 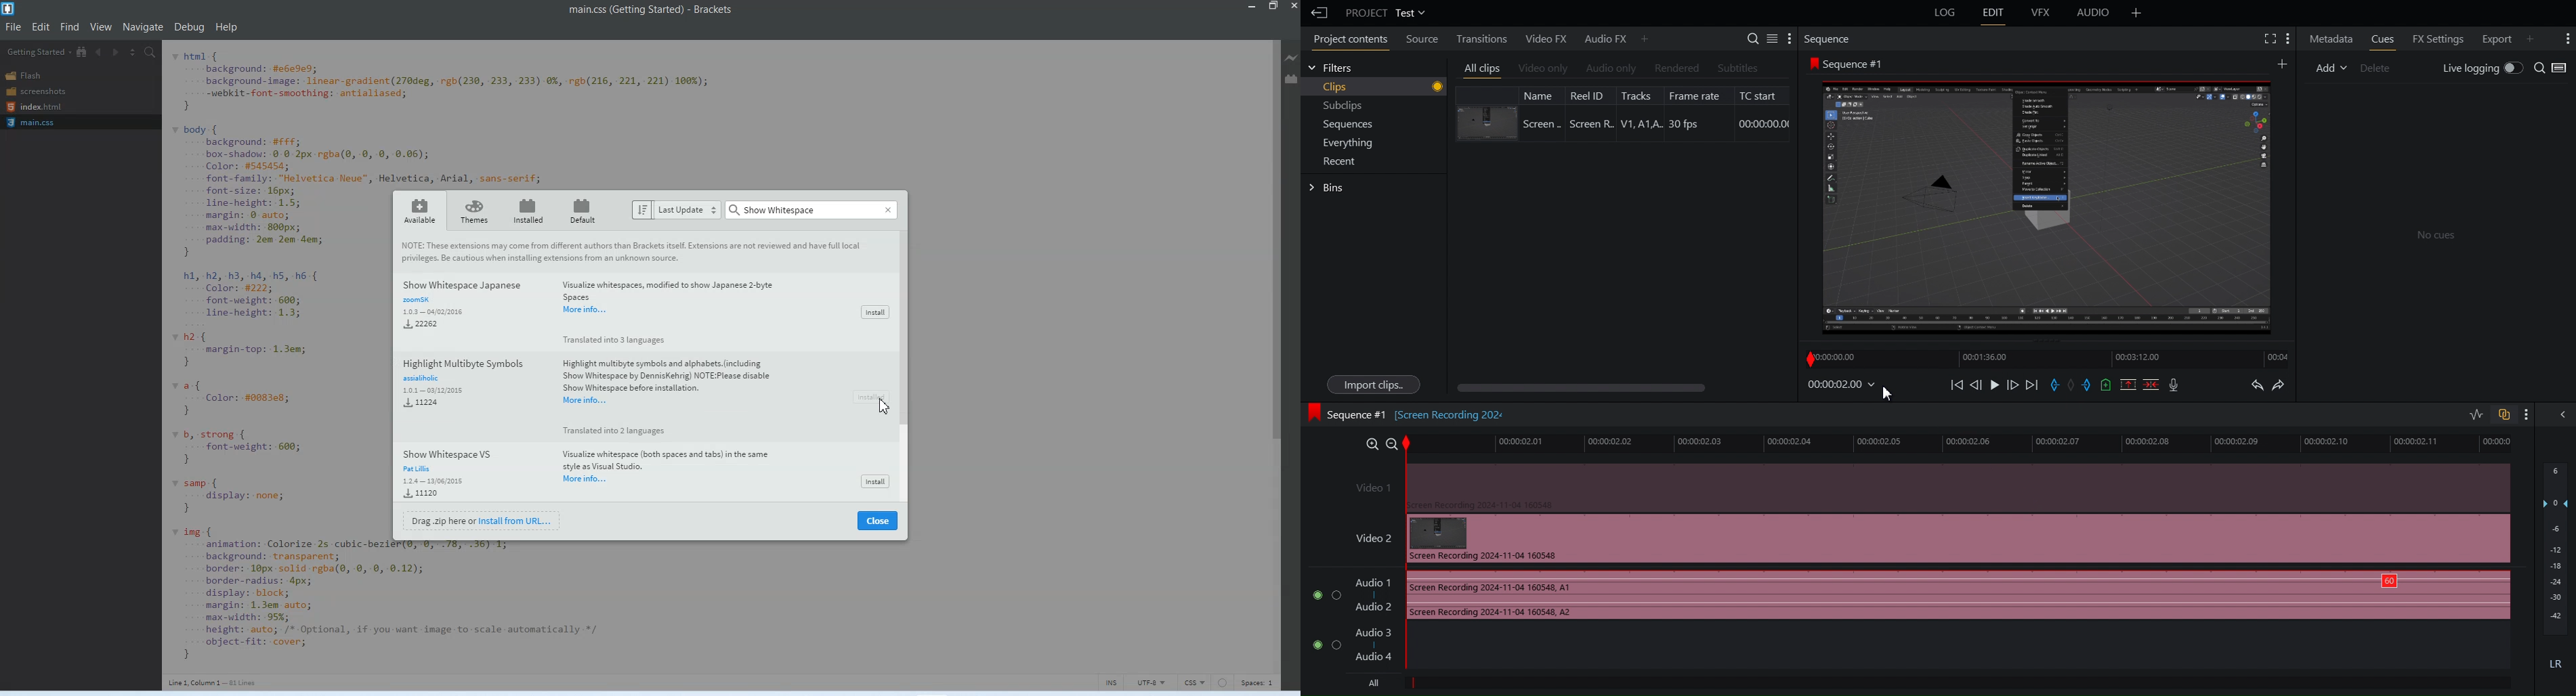 What do you see at coordinates (1738, 68) in the screenshot?
I see `Subtitles` at bounding box center [1738, 68].